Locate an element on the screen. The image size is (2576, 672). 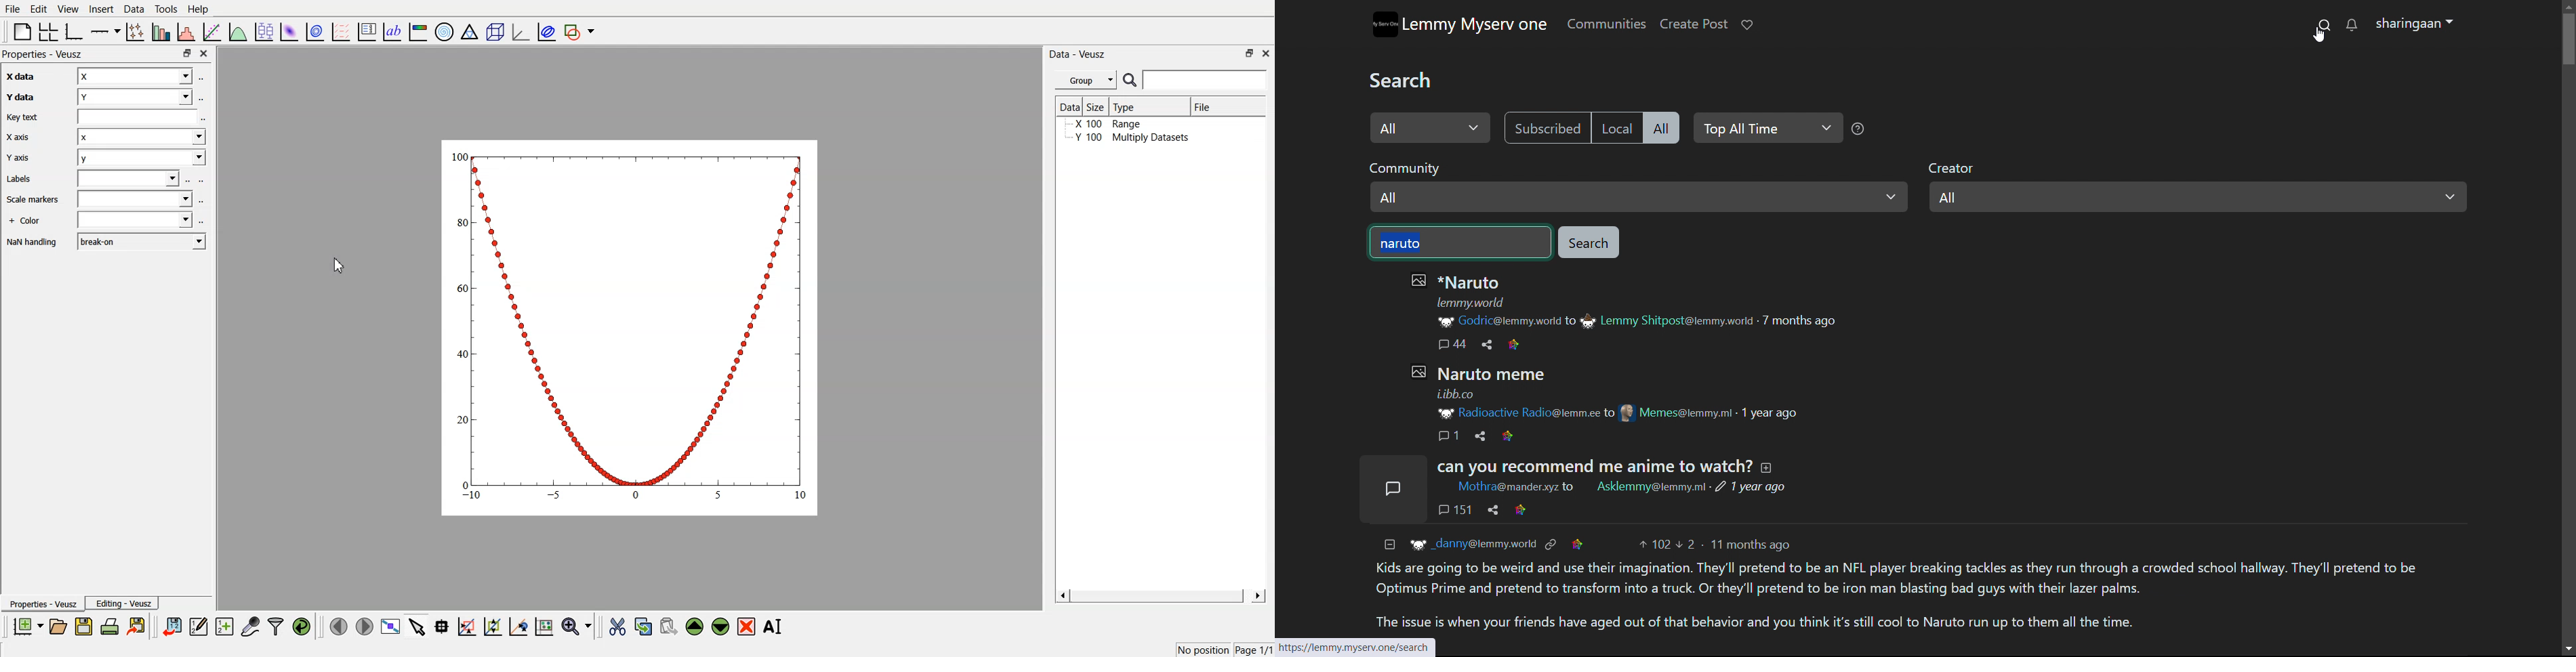
graphs charts is located at coordinates (630, 327).